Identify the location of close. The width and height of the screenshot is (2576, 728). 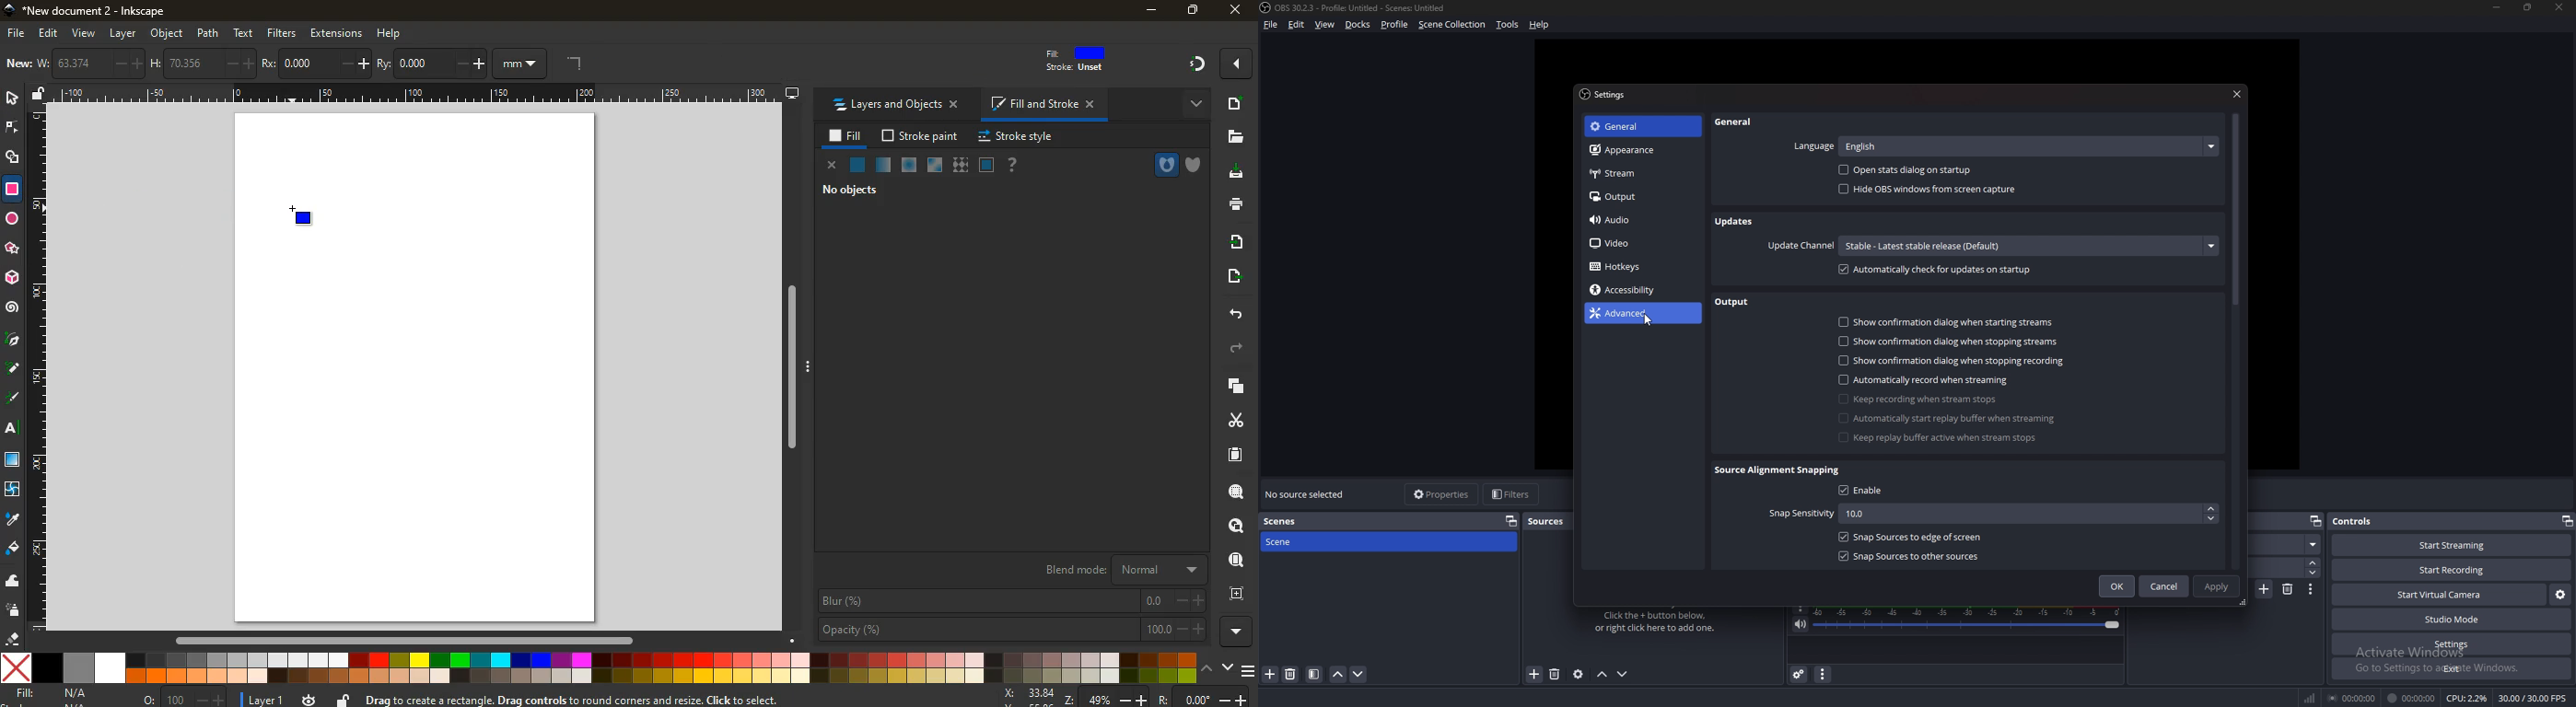
(2239, 93).